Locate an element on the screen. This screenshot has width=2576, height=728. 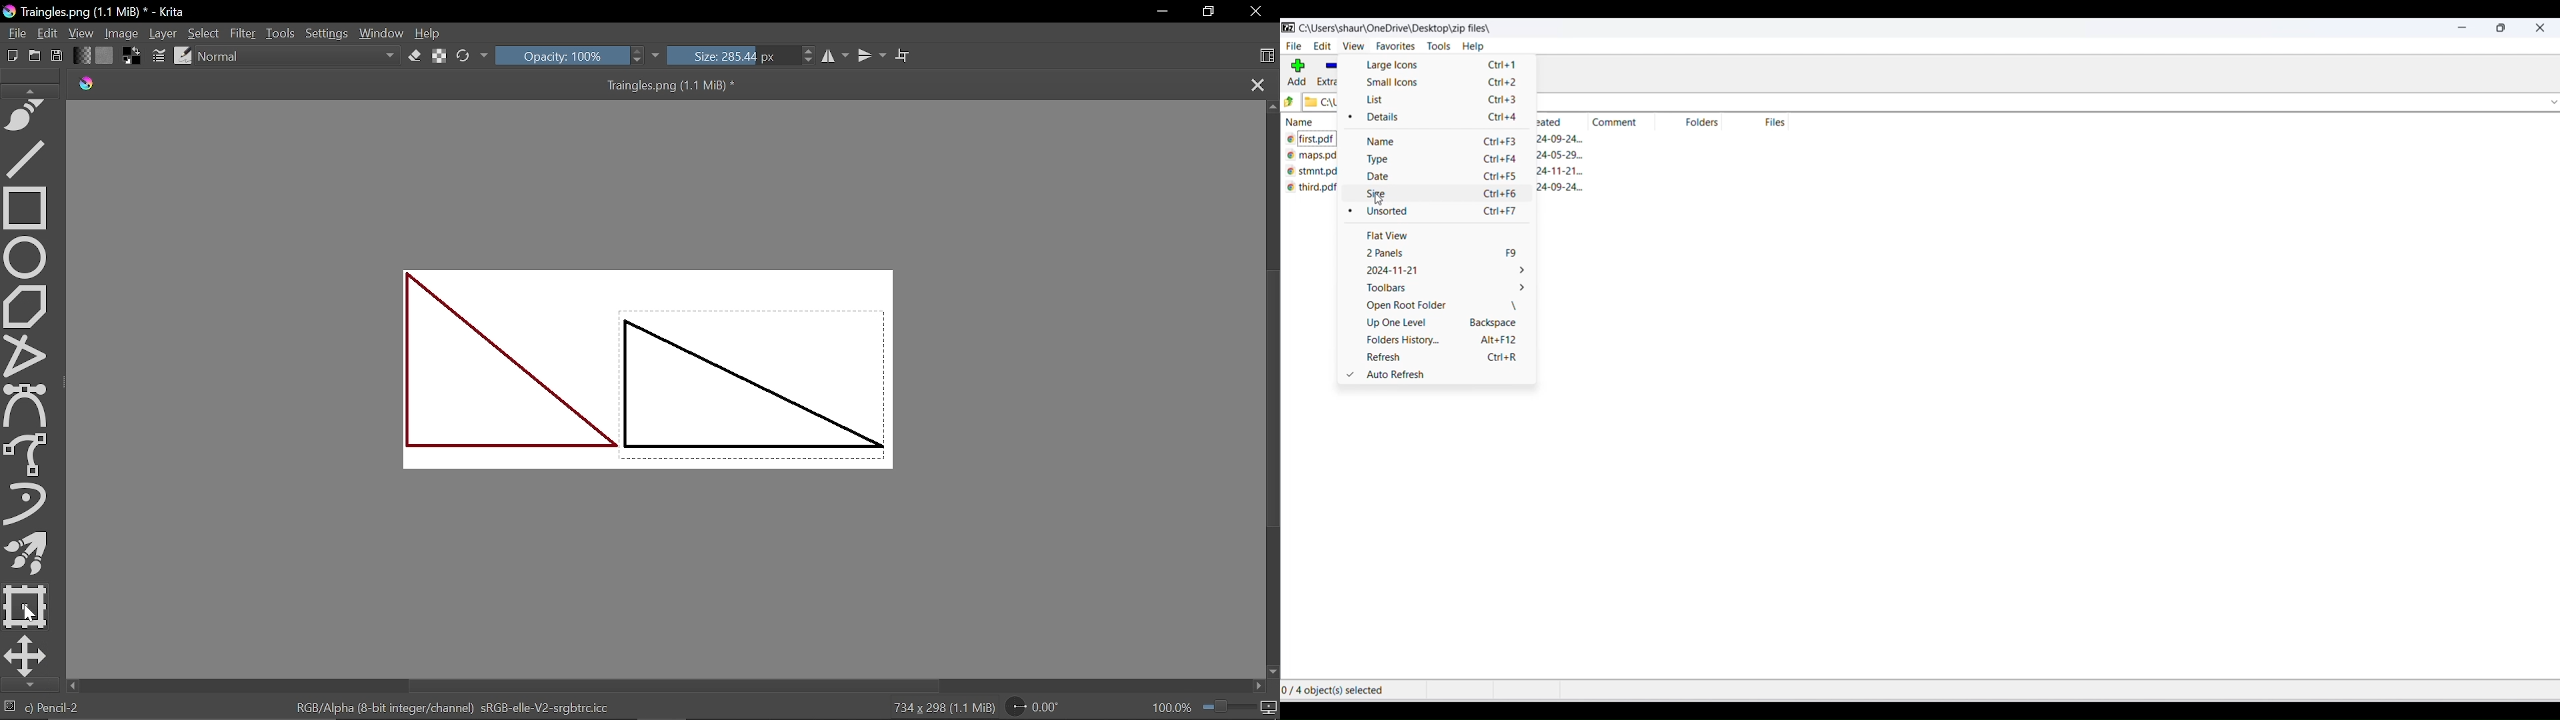
Rectangle tool is located at coordinates (26, 207).